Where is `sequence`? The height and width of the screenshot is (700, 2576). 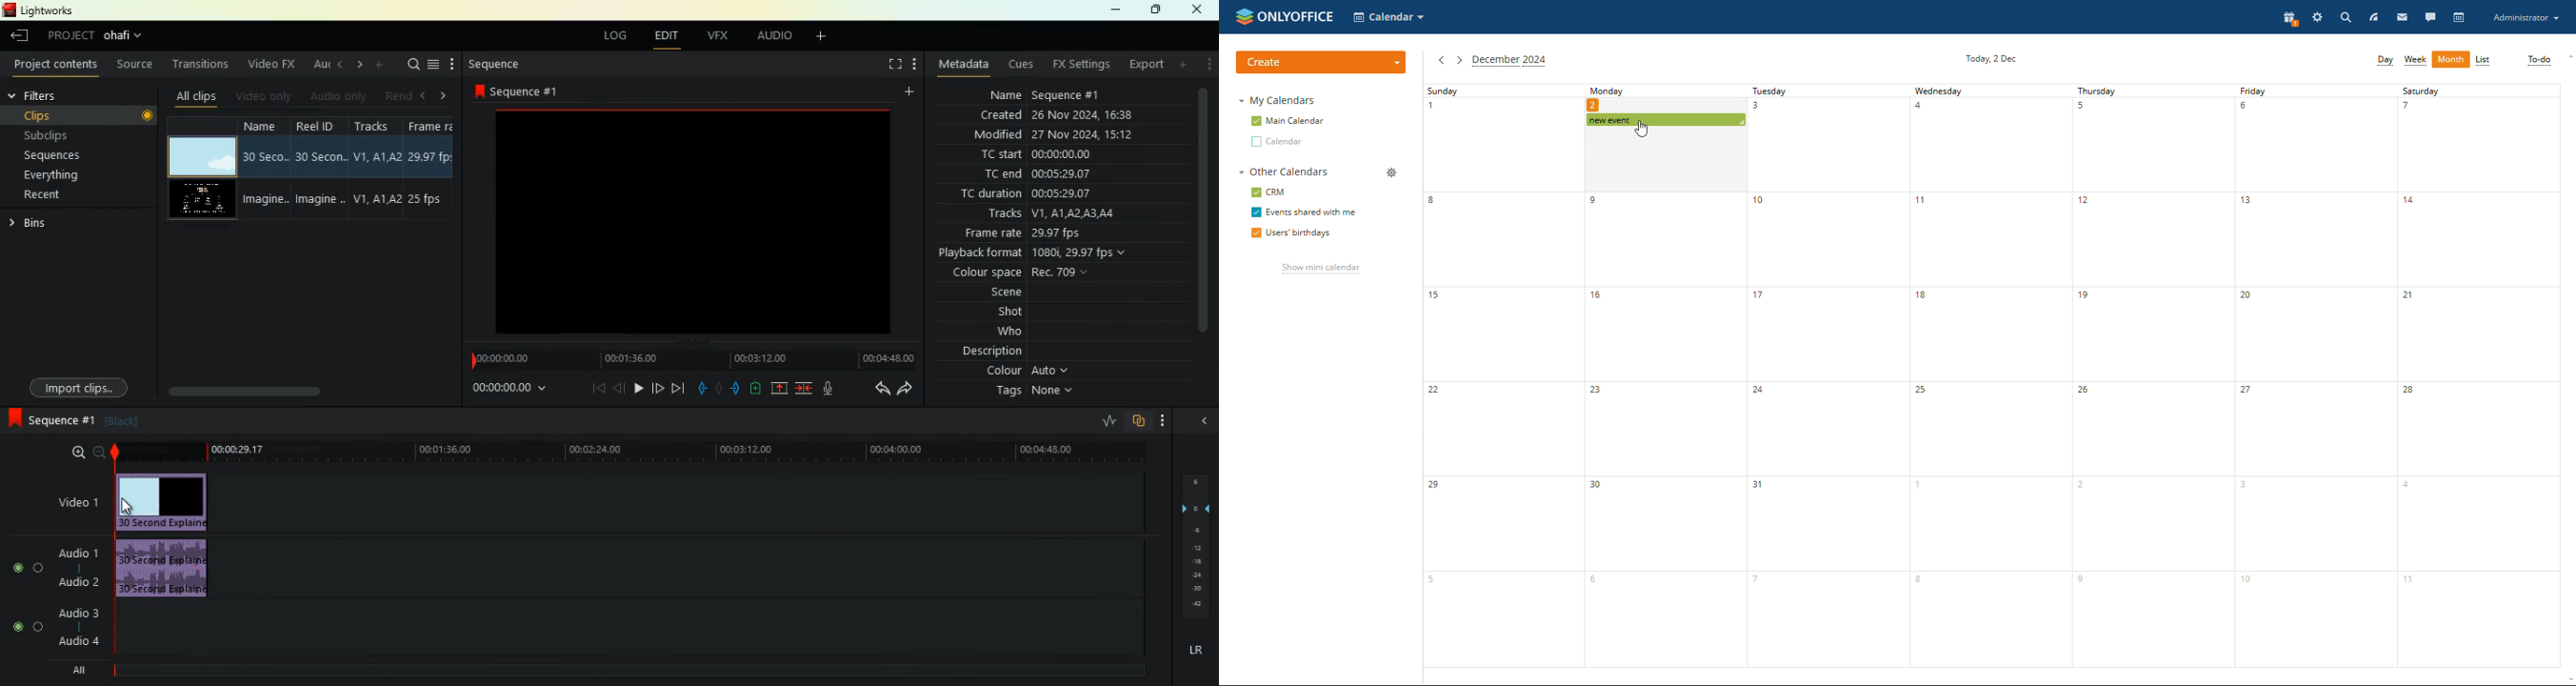 sequence is located at coordinates (516, 92).